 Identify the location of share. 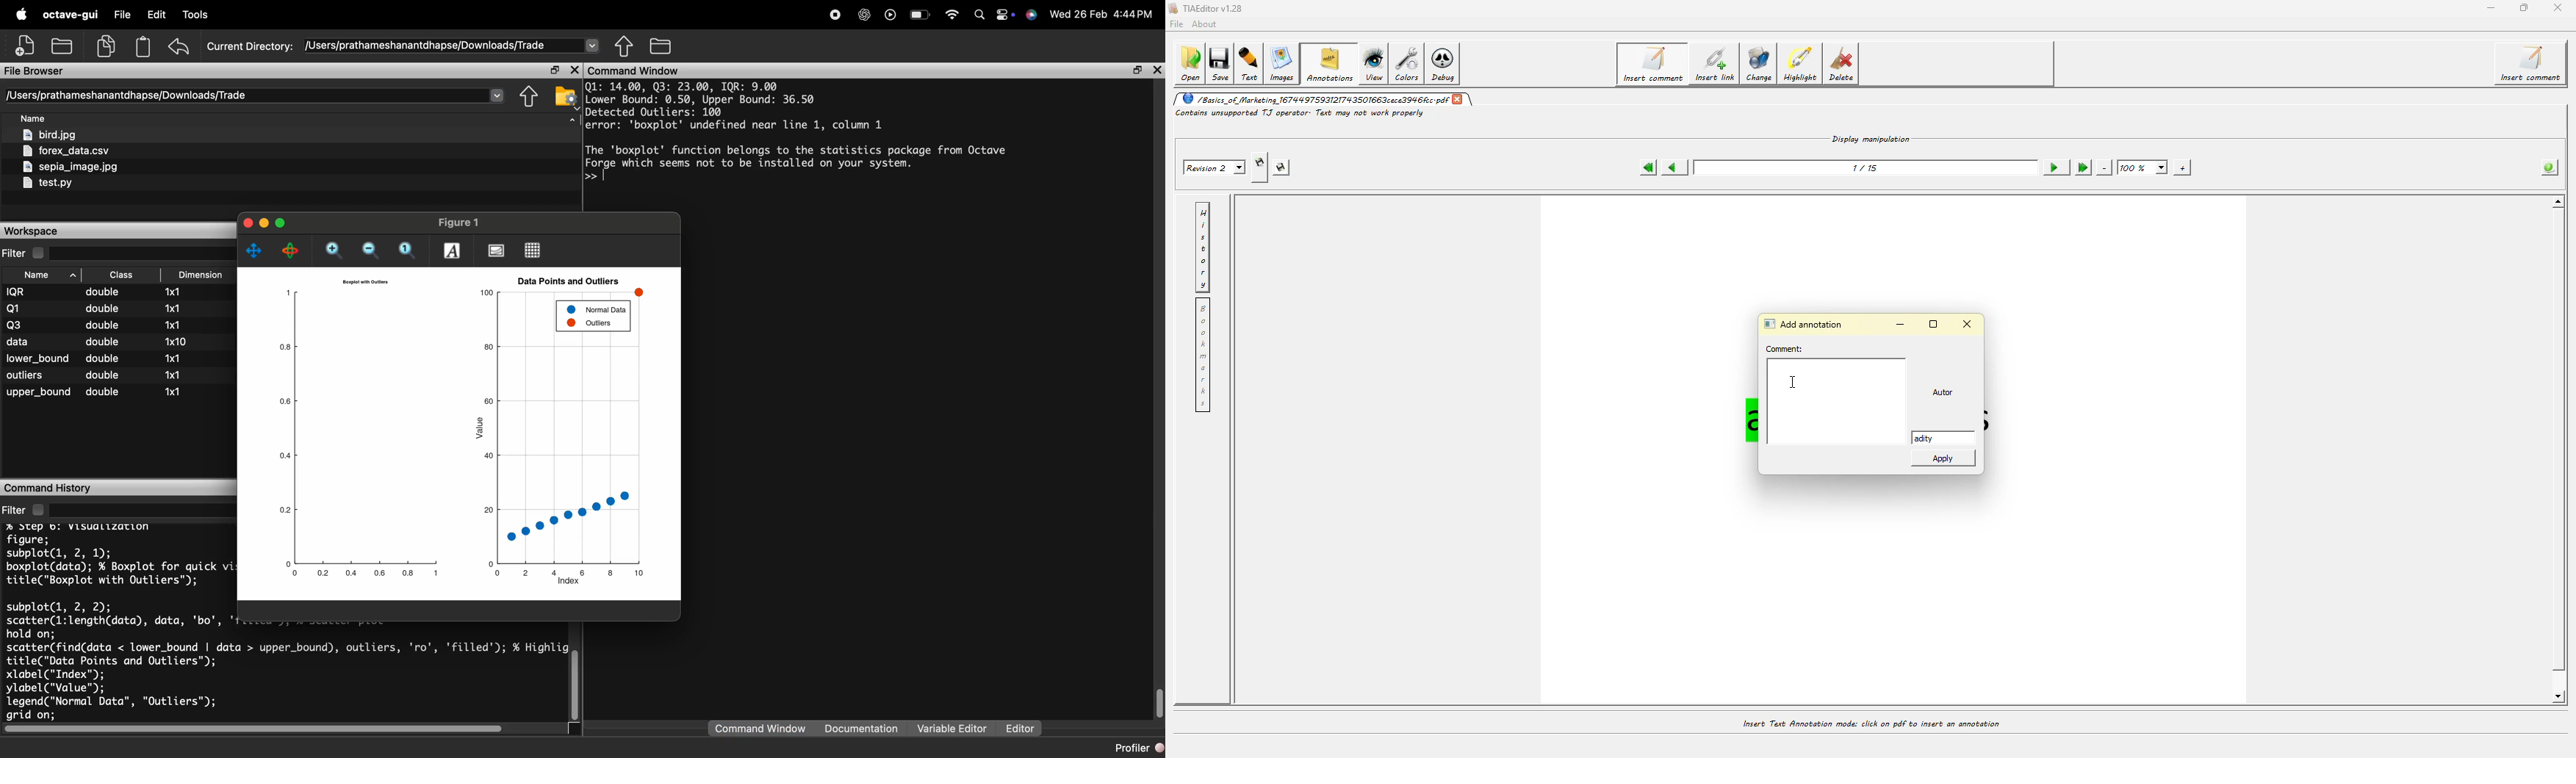
(529, 96).